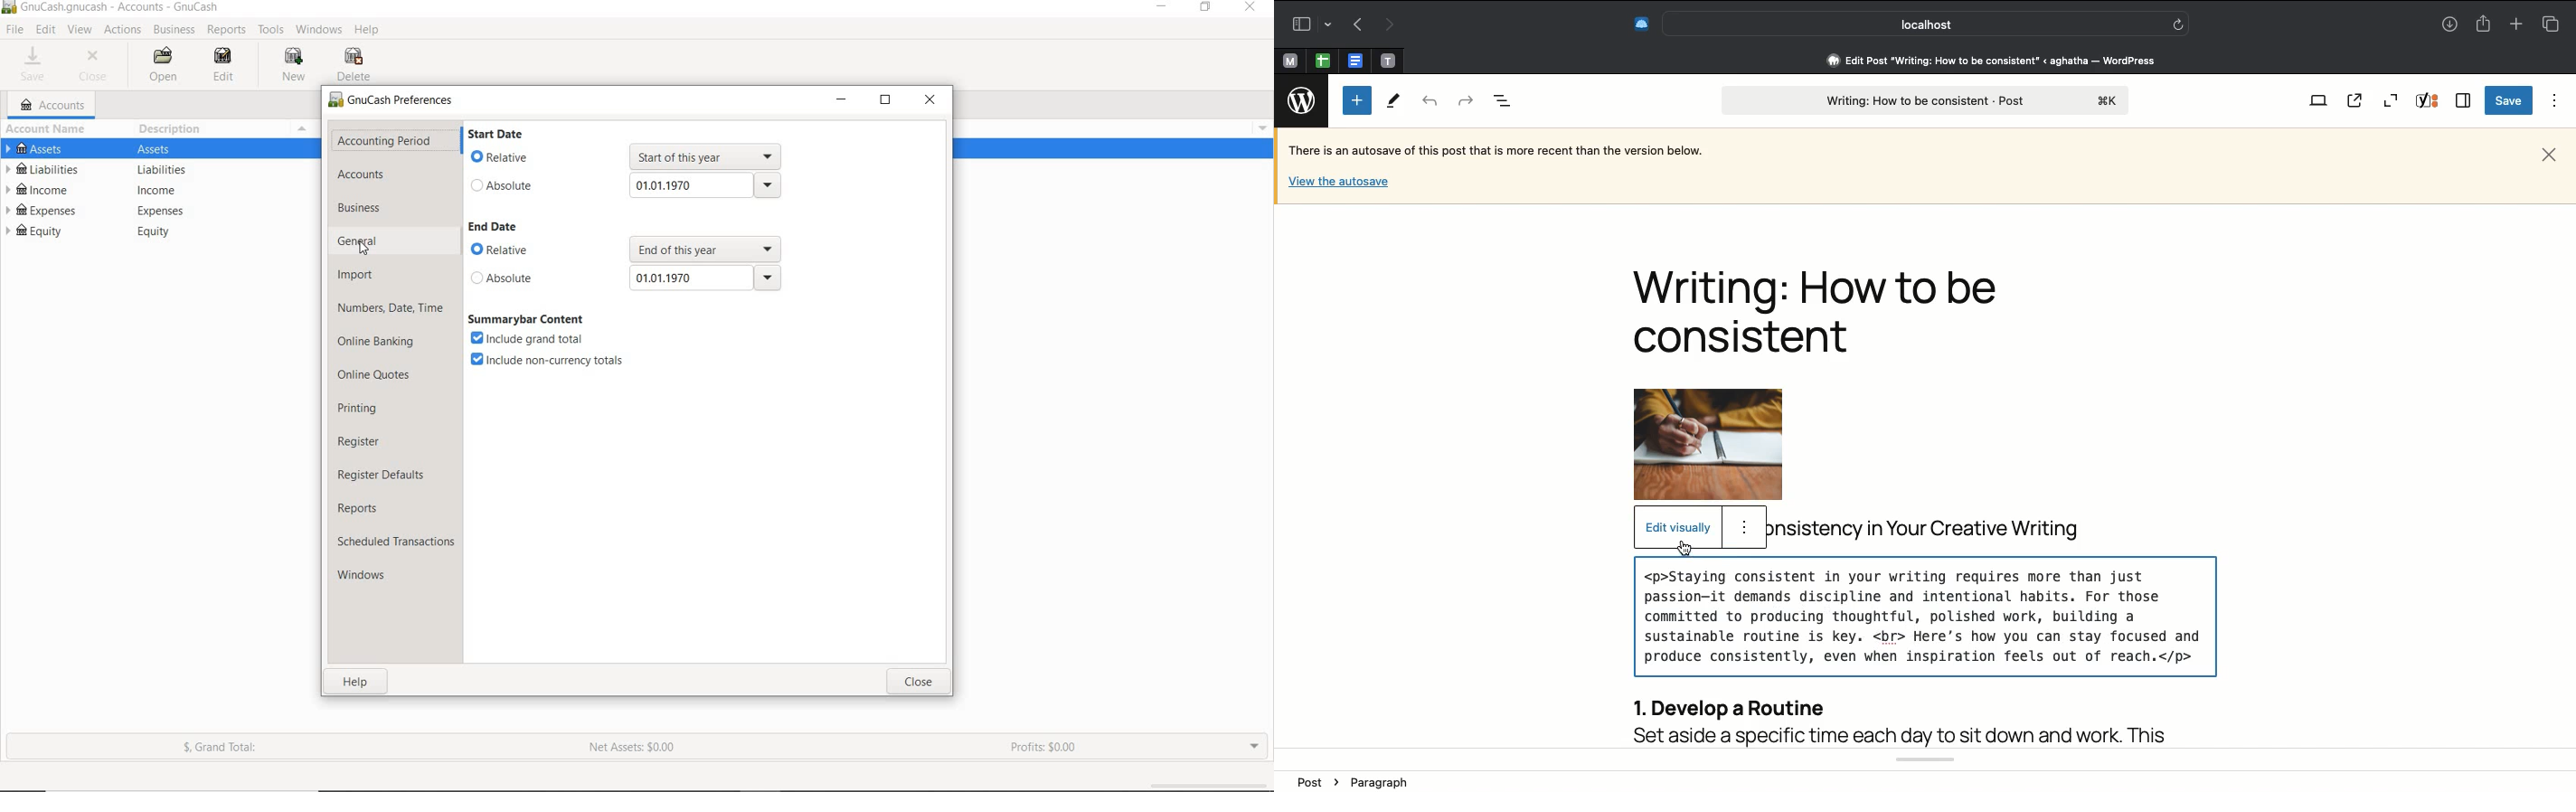 This screenshot has width=2576, height=812. What do you see at coordinates (2317, 102) in the screenshot?
I see `View` at bounding box center [2317, 102].